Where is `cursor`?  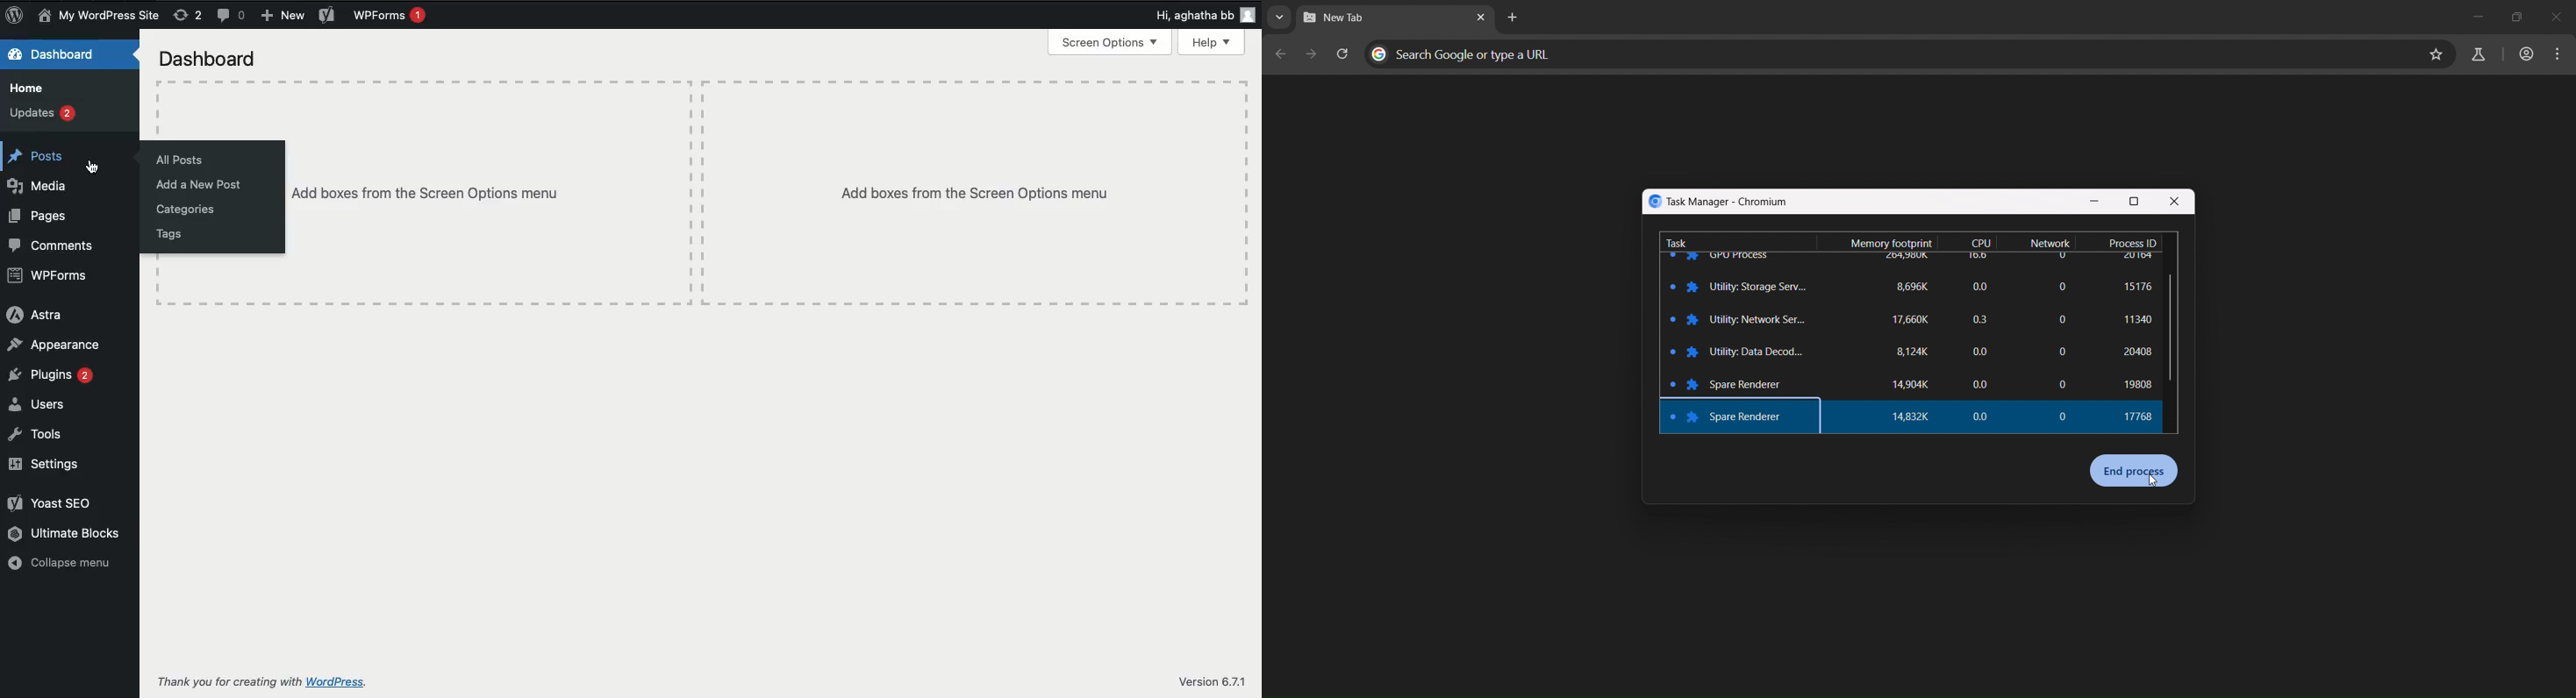
cursor is located at coordinates (95, 165).